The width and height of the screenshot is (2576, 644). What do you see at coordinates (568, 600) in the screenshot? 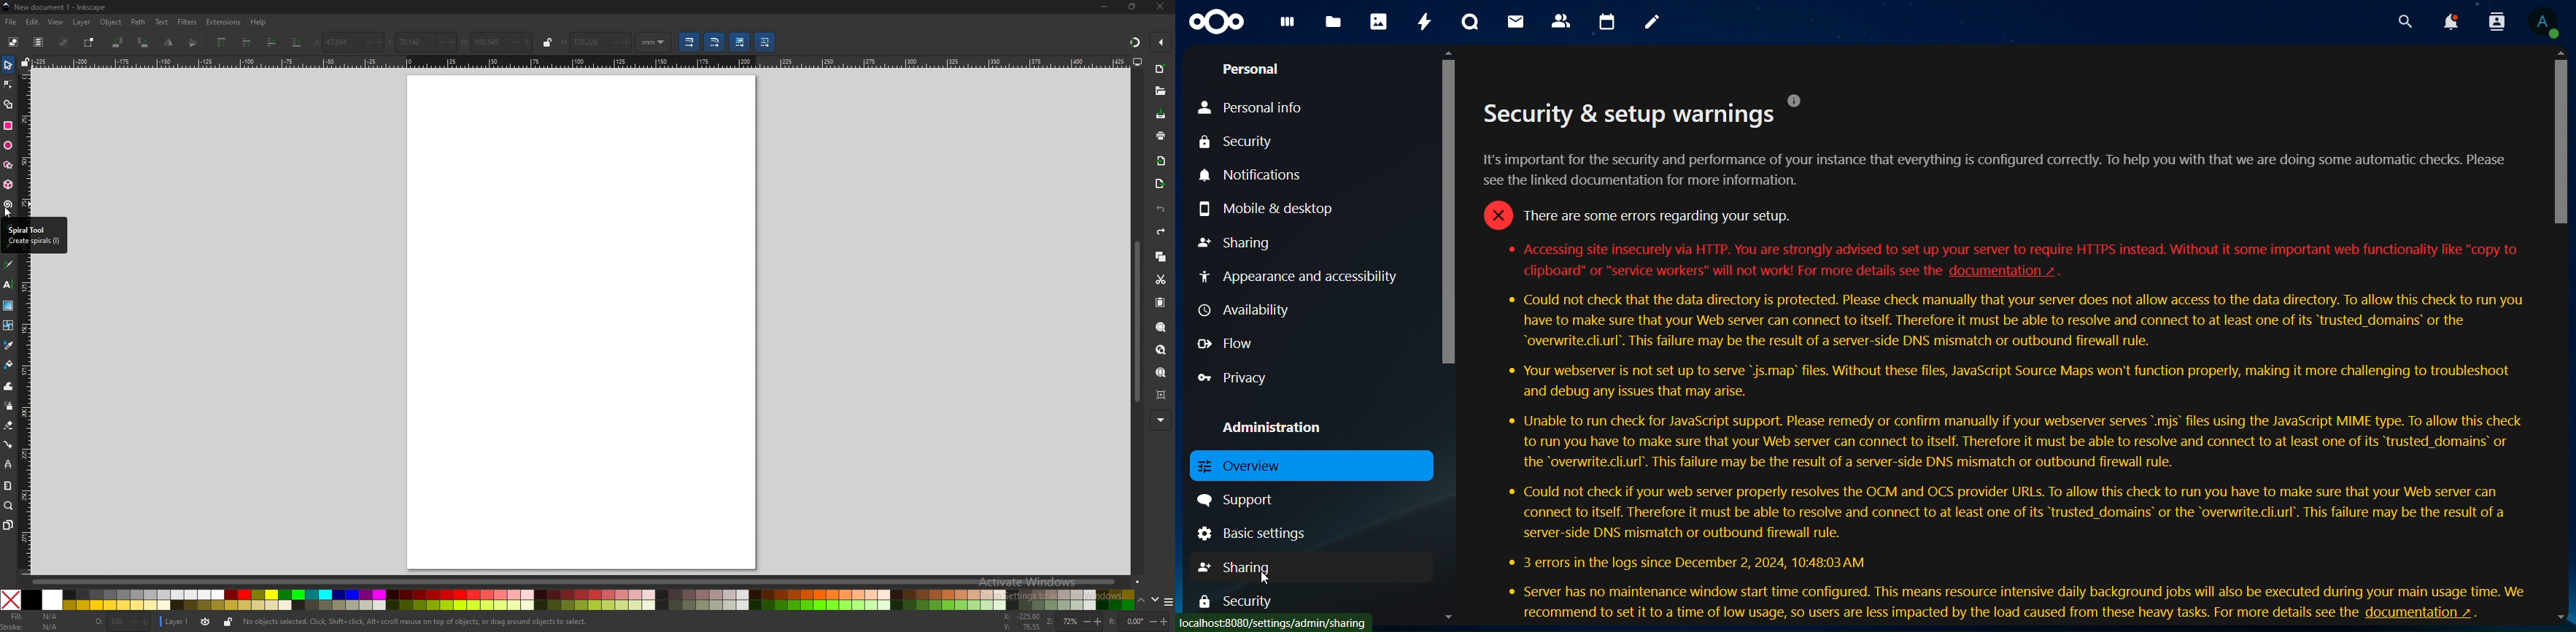
I see `colors` at bounding box center [568, 600].